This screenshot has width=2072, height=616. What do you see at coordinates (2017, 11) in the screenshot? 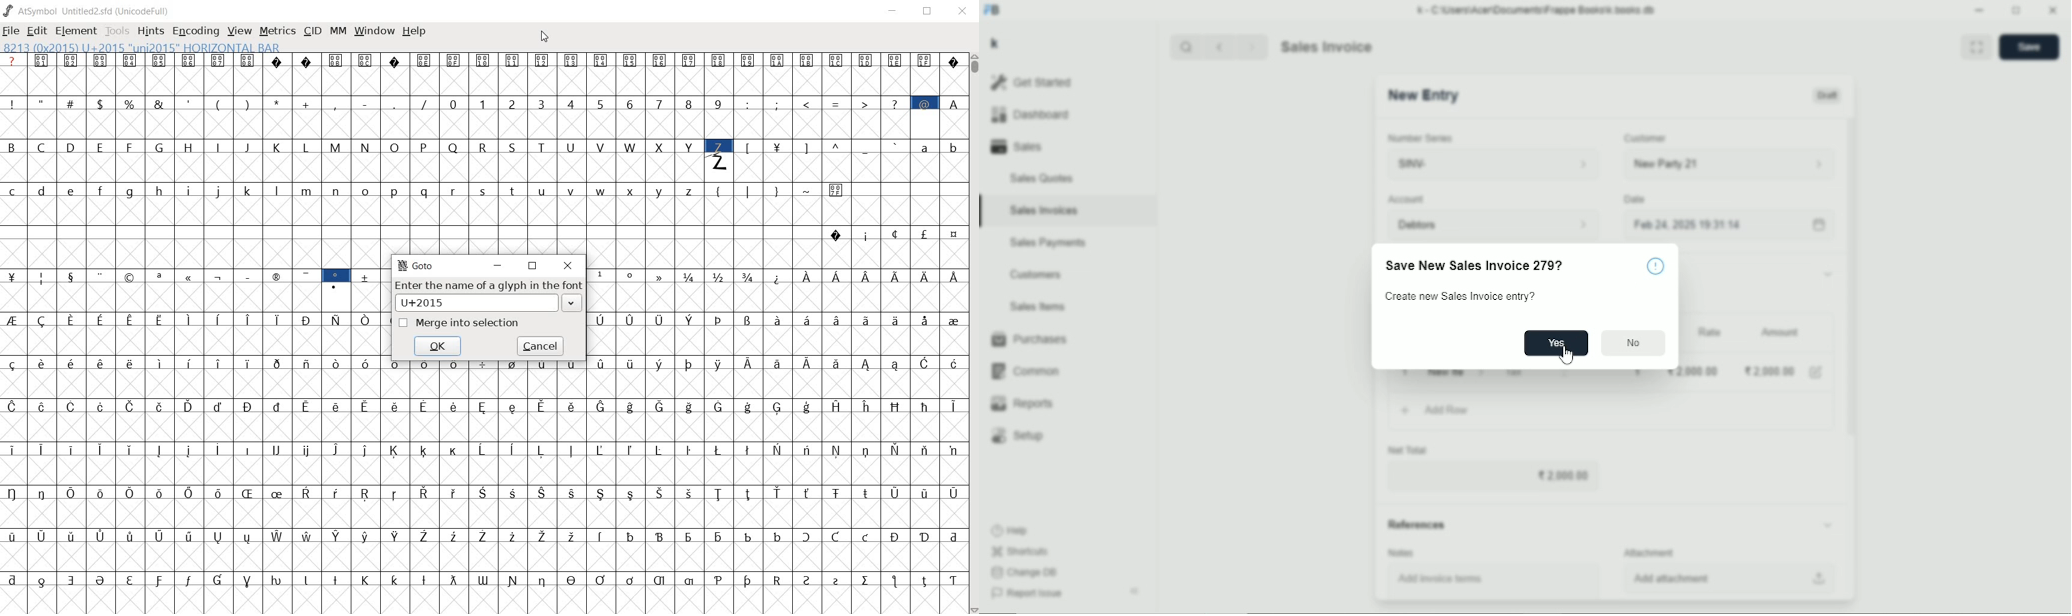
I see `Toggle between form and full width` at bounding box center [2017, 11].